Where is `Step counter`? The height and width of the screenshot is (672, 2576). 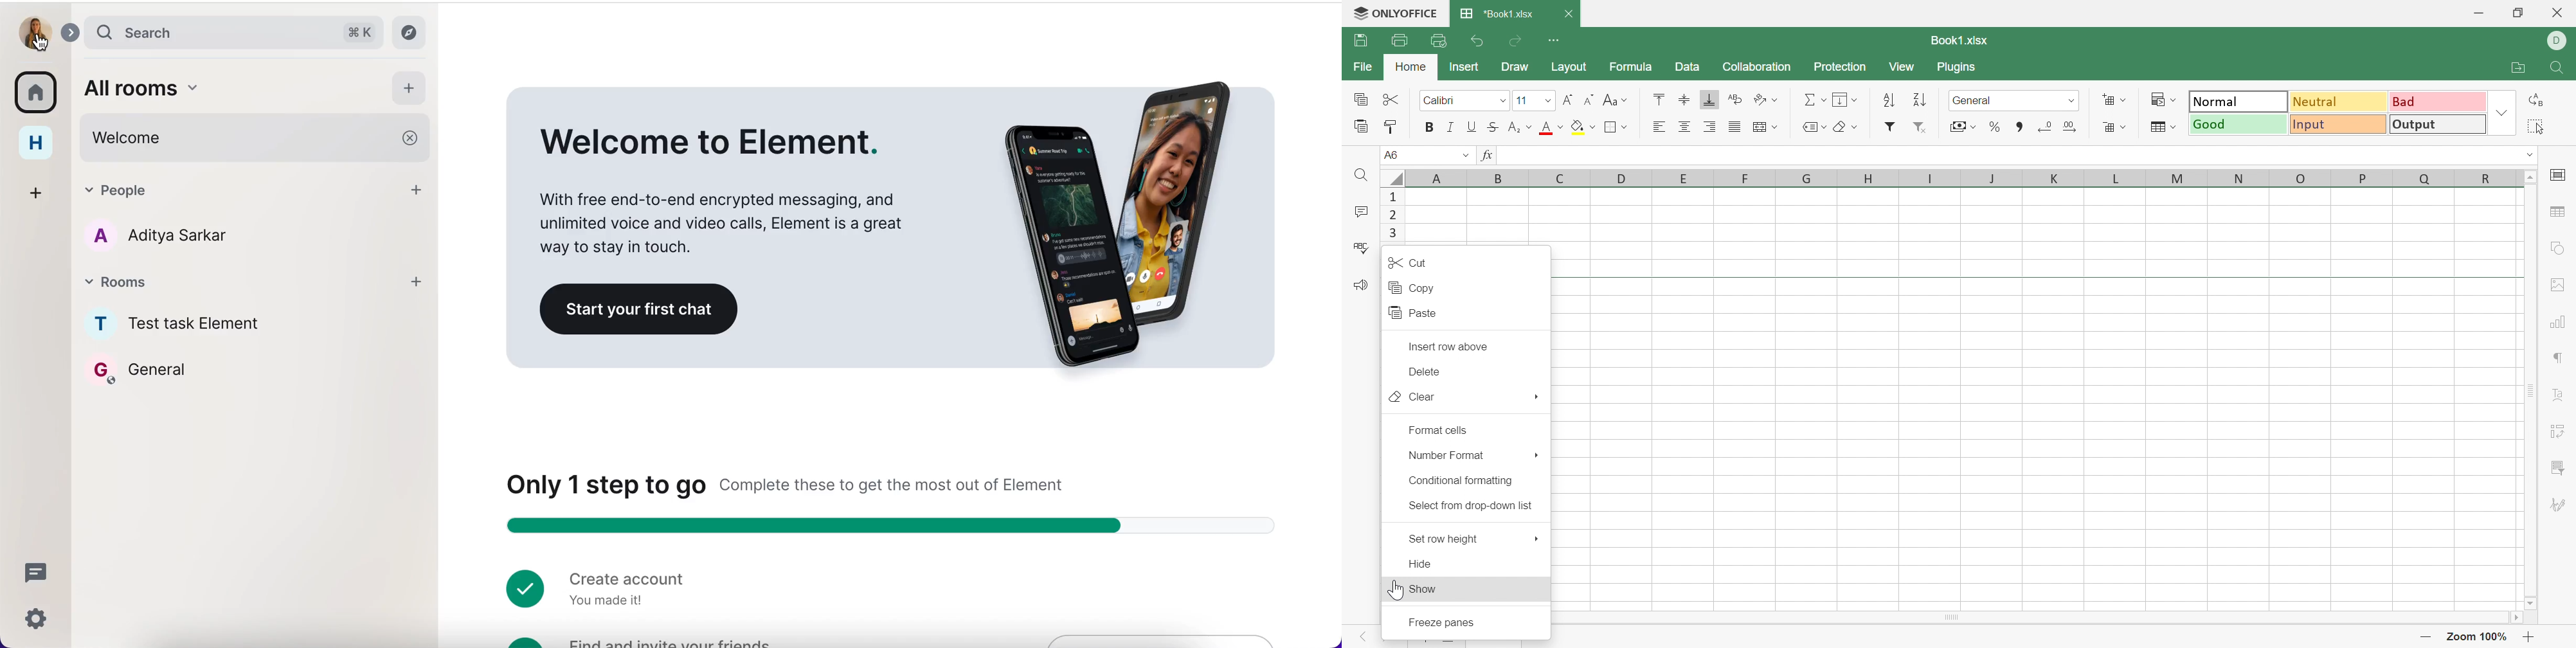 Step counter is located at coordinates (894, 526).